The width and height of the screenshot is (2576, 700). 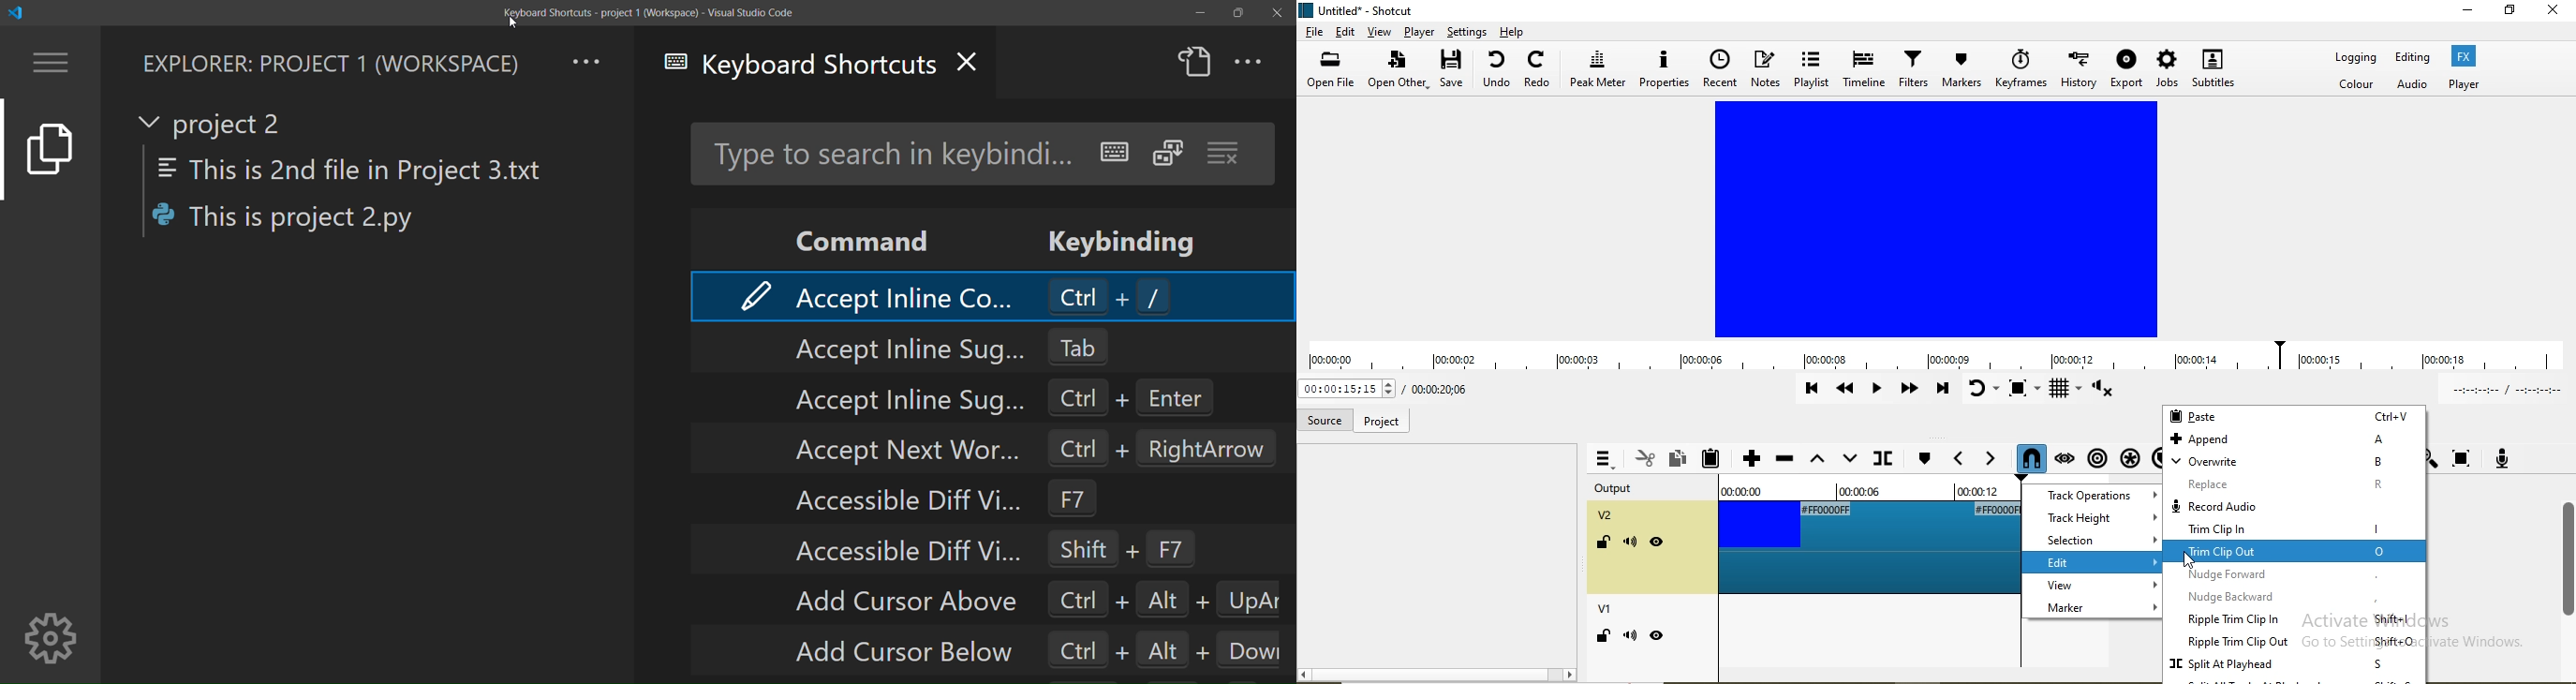 What do you see at coordinates (2095, 454) in the screenshot?
I see `Ripple markers` at bounding box center [2095, 454].